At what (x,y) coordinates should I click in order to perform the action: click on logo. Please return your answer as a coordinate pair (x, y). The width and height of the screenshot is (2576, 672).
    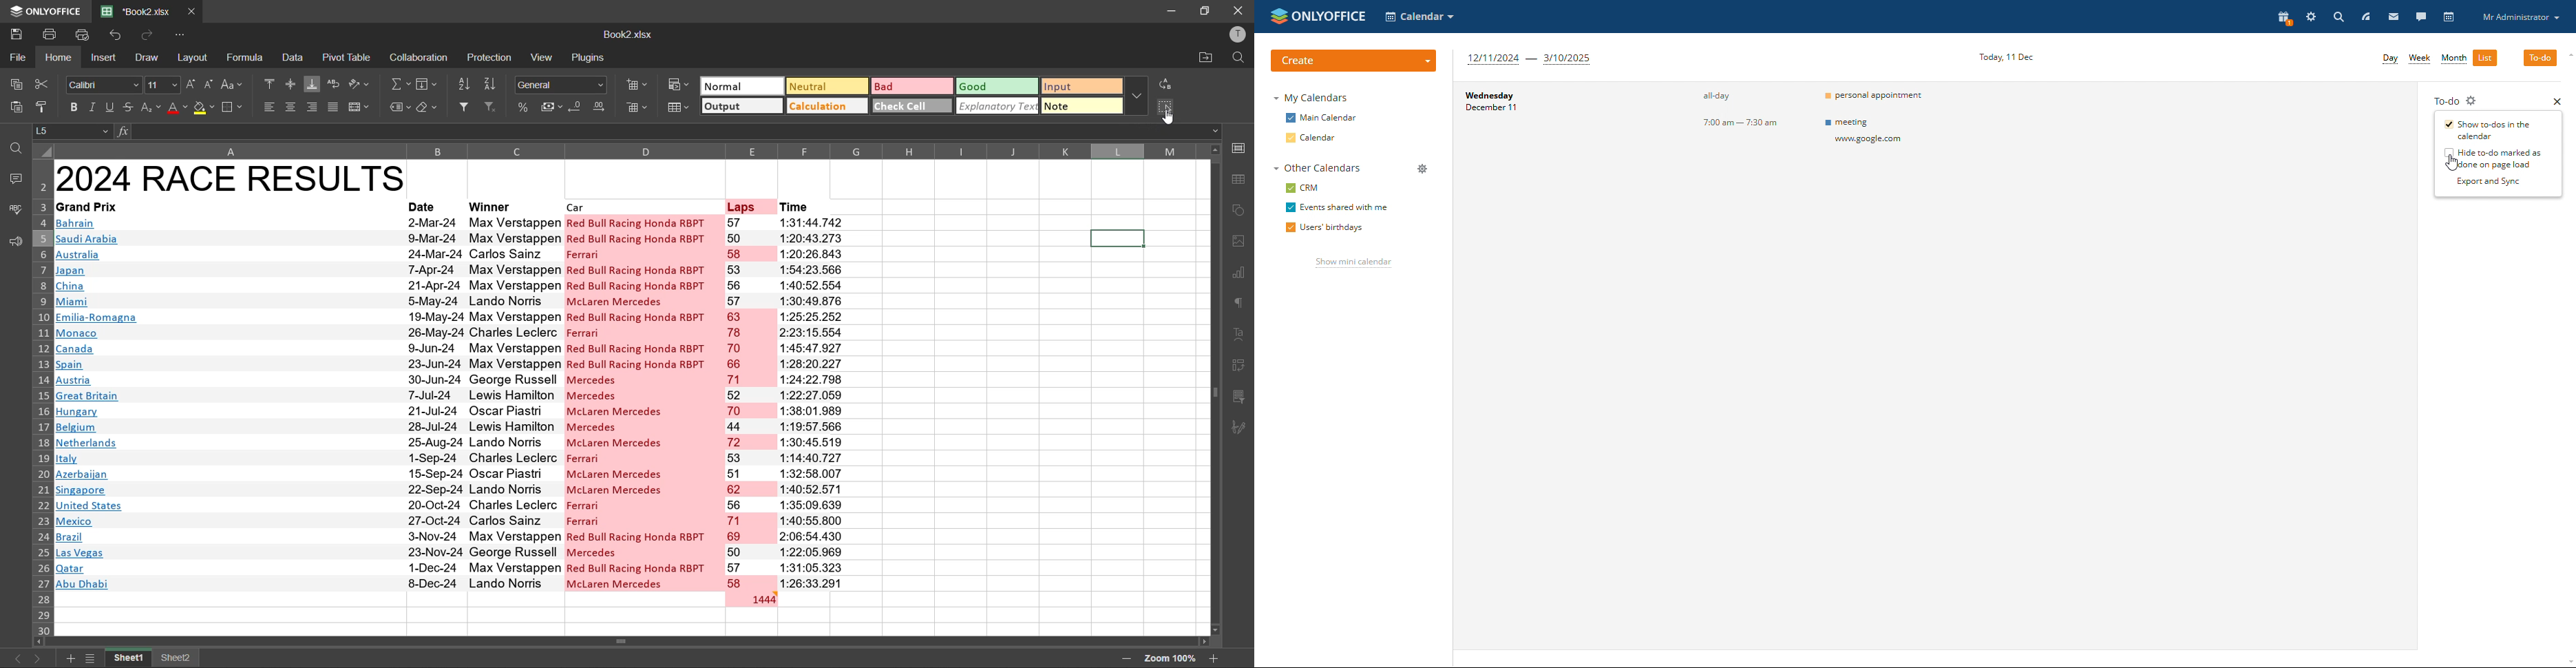
    Looking at the image, I should click on (1320, 16).